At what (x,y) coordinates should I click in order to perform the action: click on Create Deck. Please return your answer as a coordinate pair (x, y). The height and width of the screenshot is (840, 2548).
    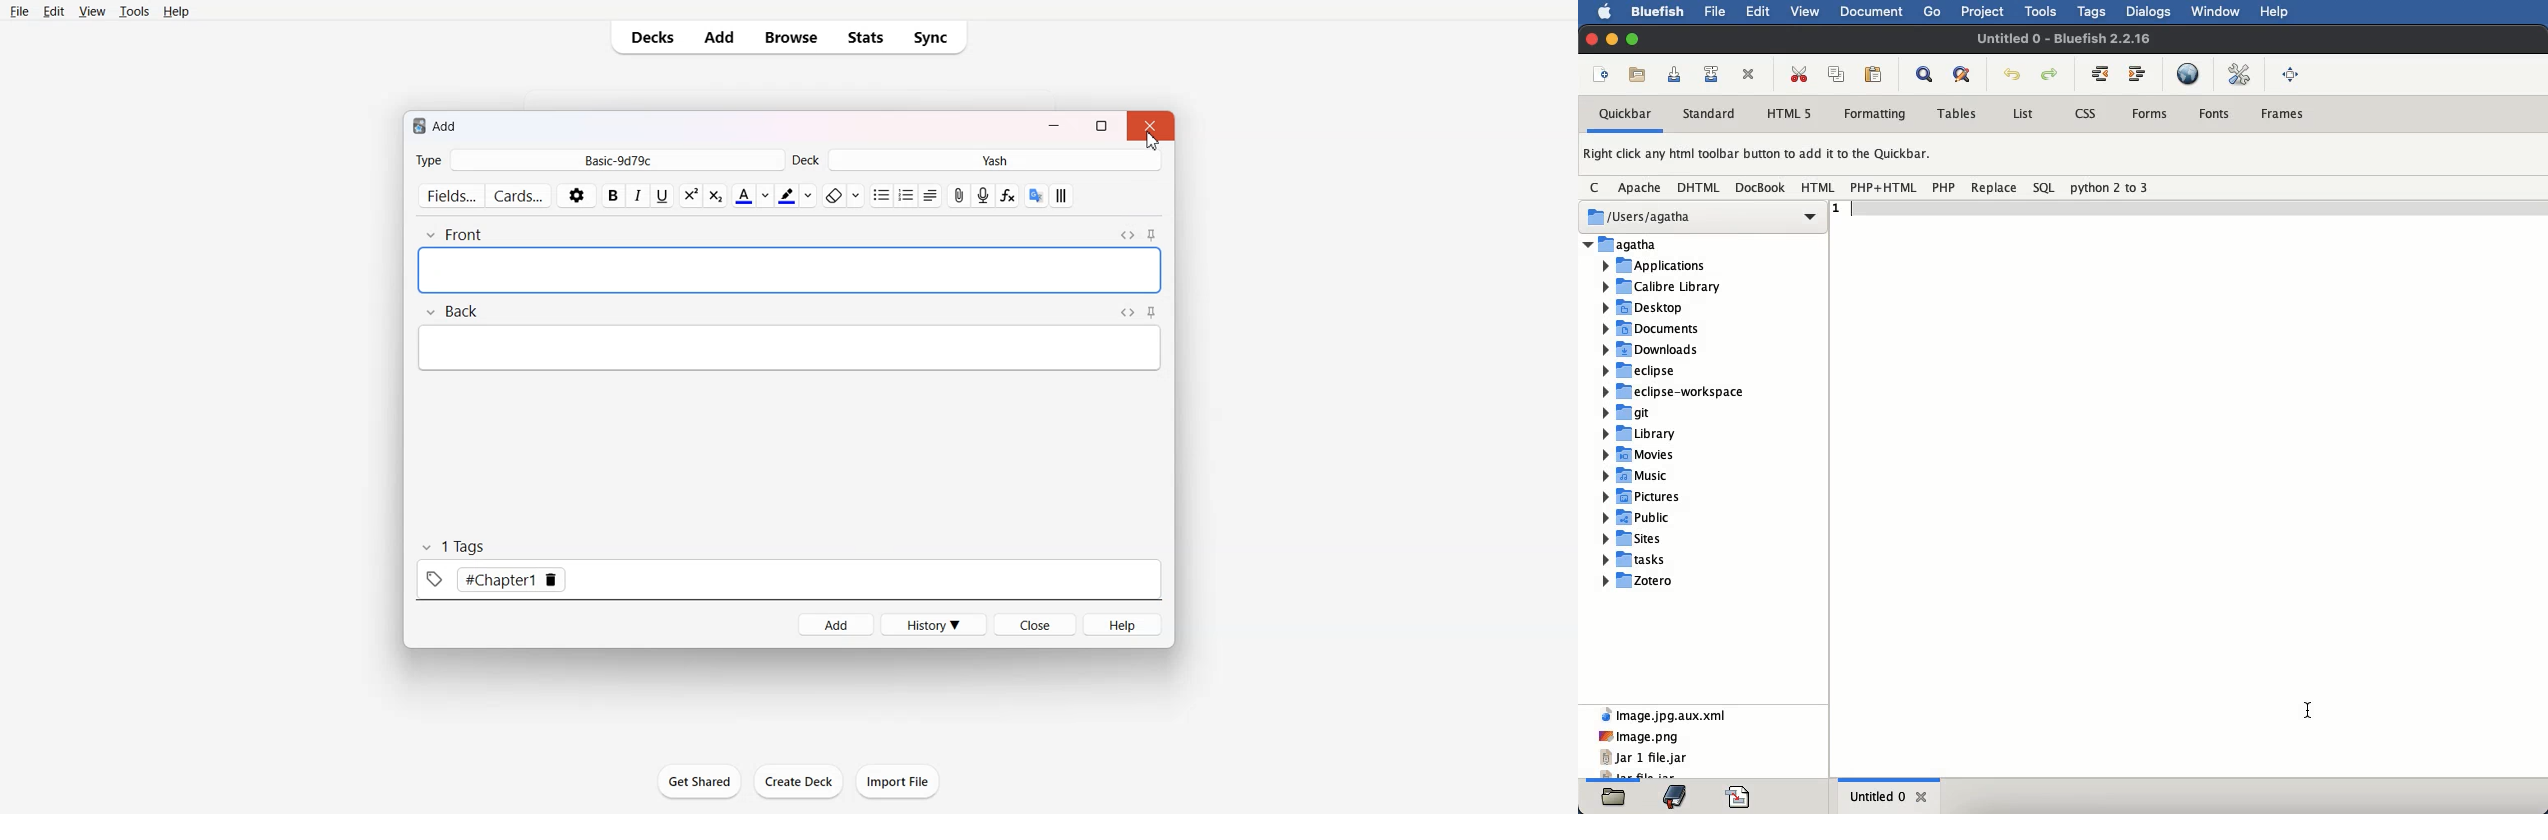
    Looking at the image, I should click on (798, 781).